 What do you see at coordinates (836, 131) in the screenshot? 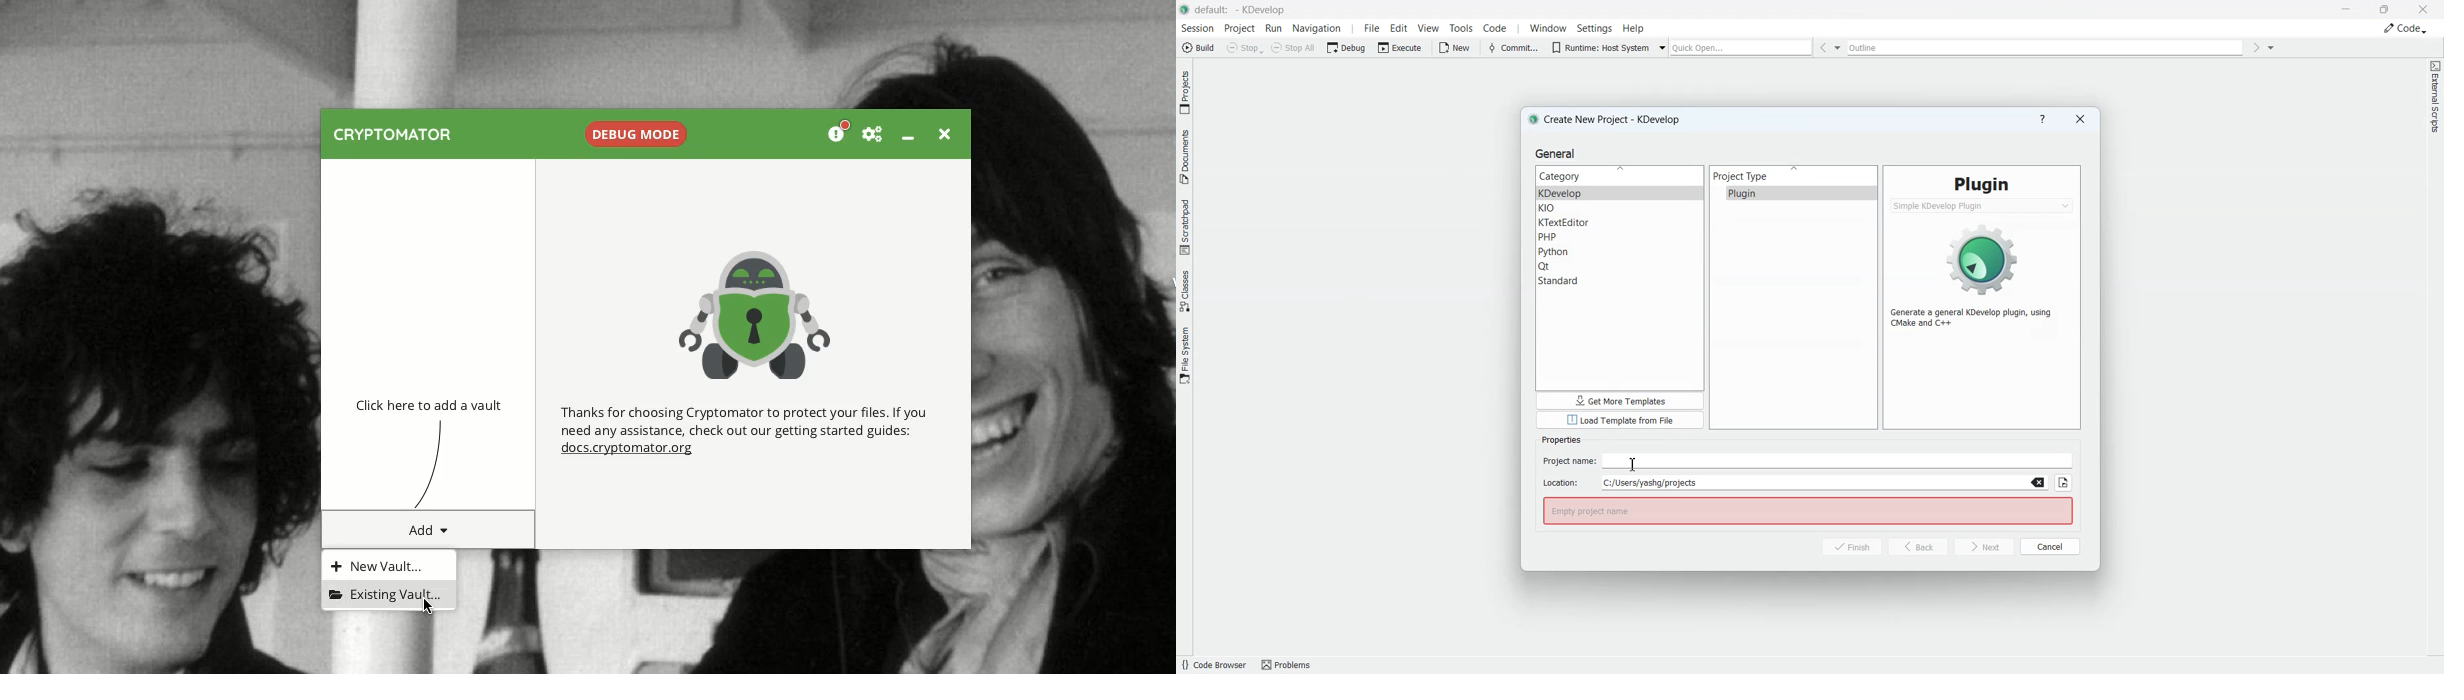
I see `Please consider donating ` at bounding box center [836, 131].